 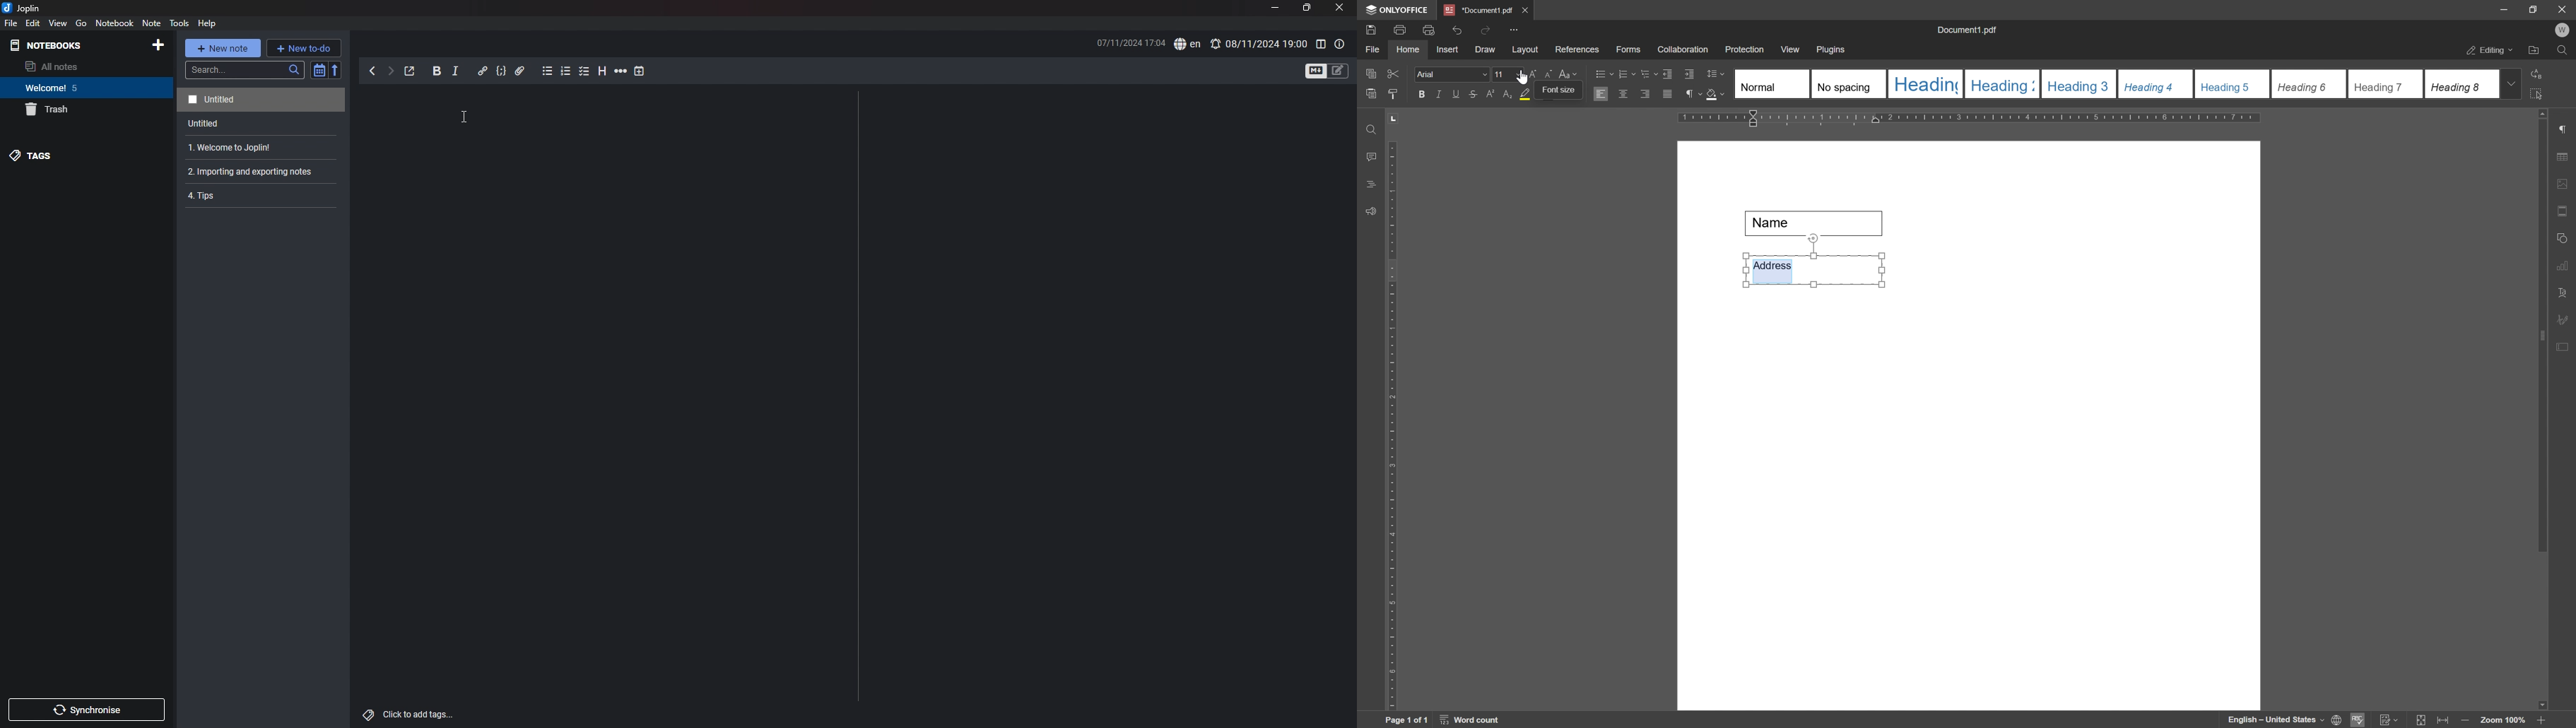 I want to click on comments, so click(x=1368, y=157).